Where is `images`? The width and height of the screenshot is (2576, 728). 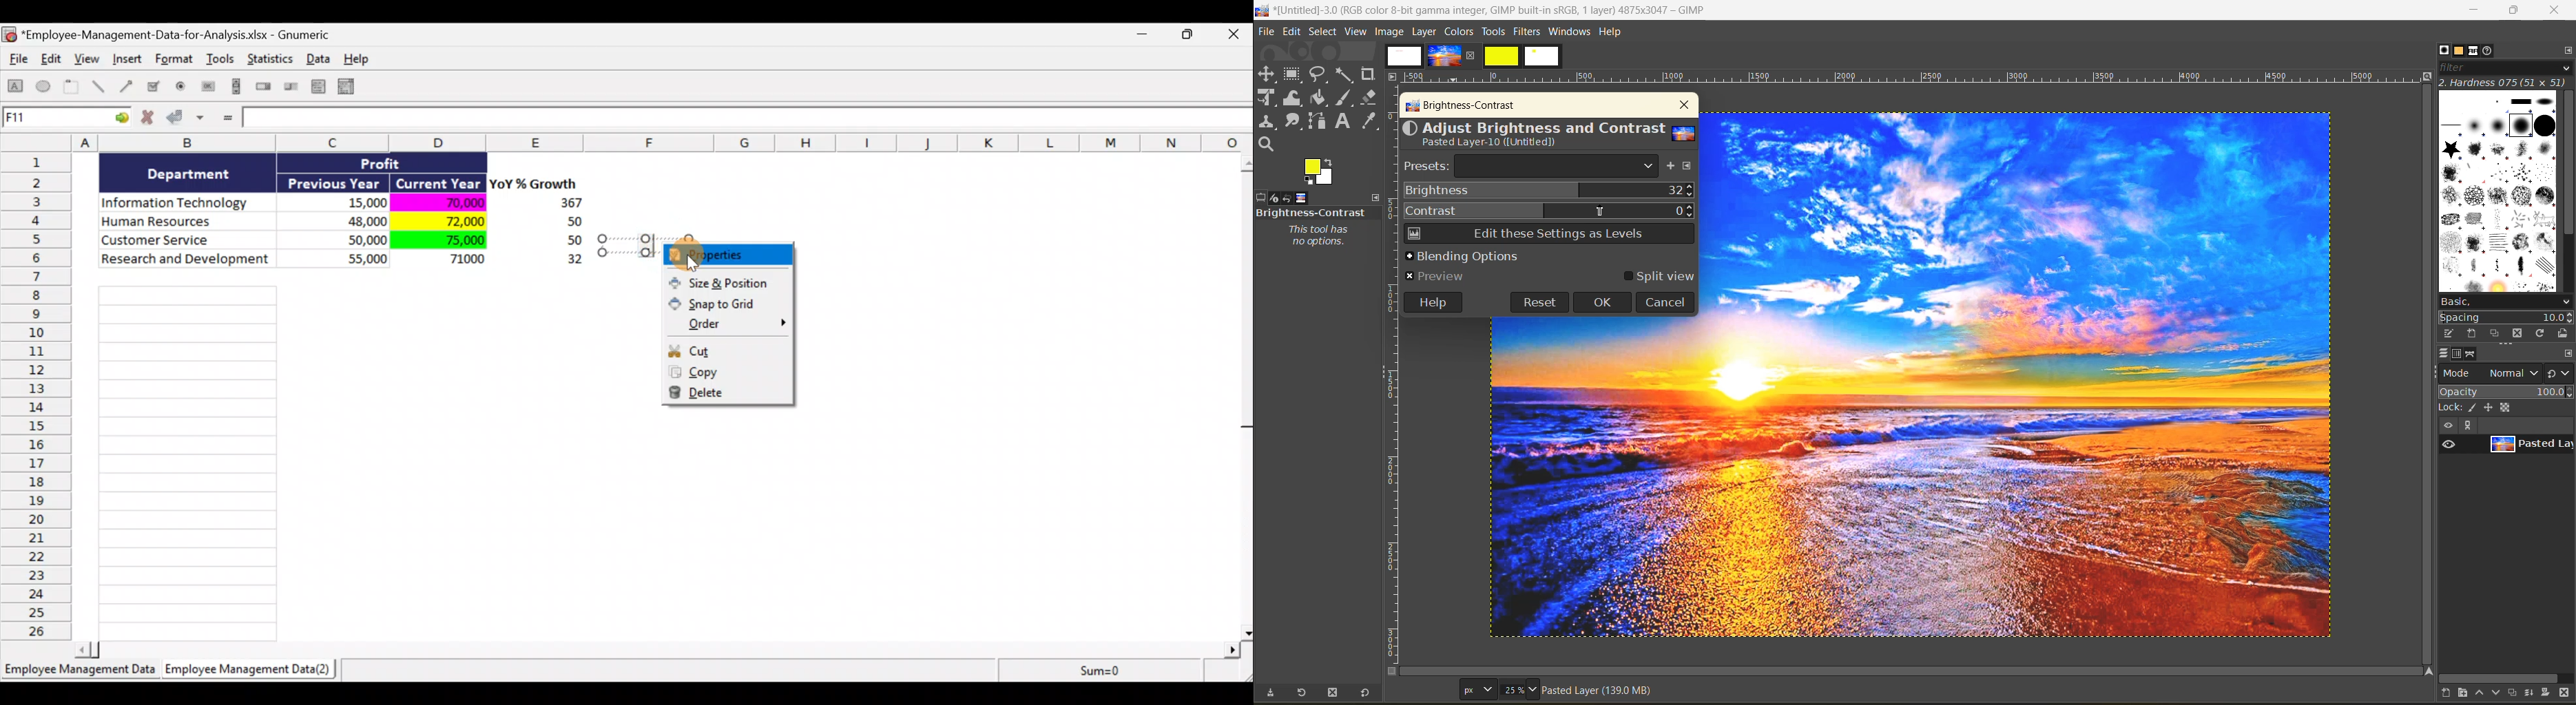 images is located at coordinates (1302, 196).